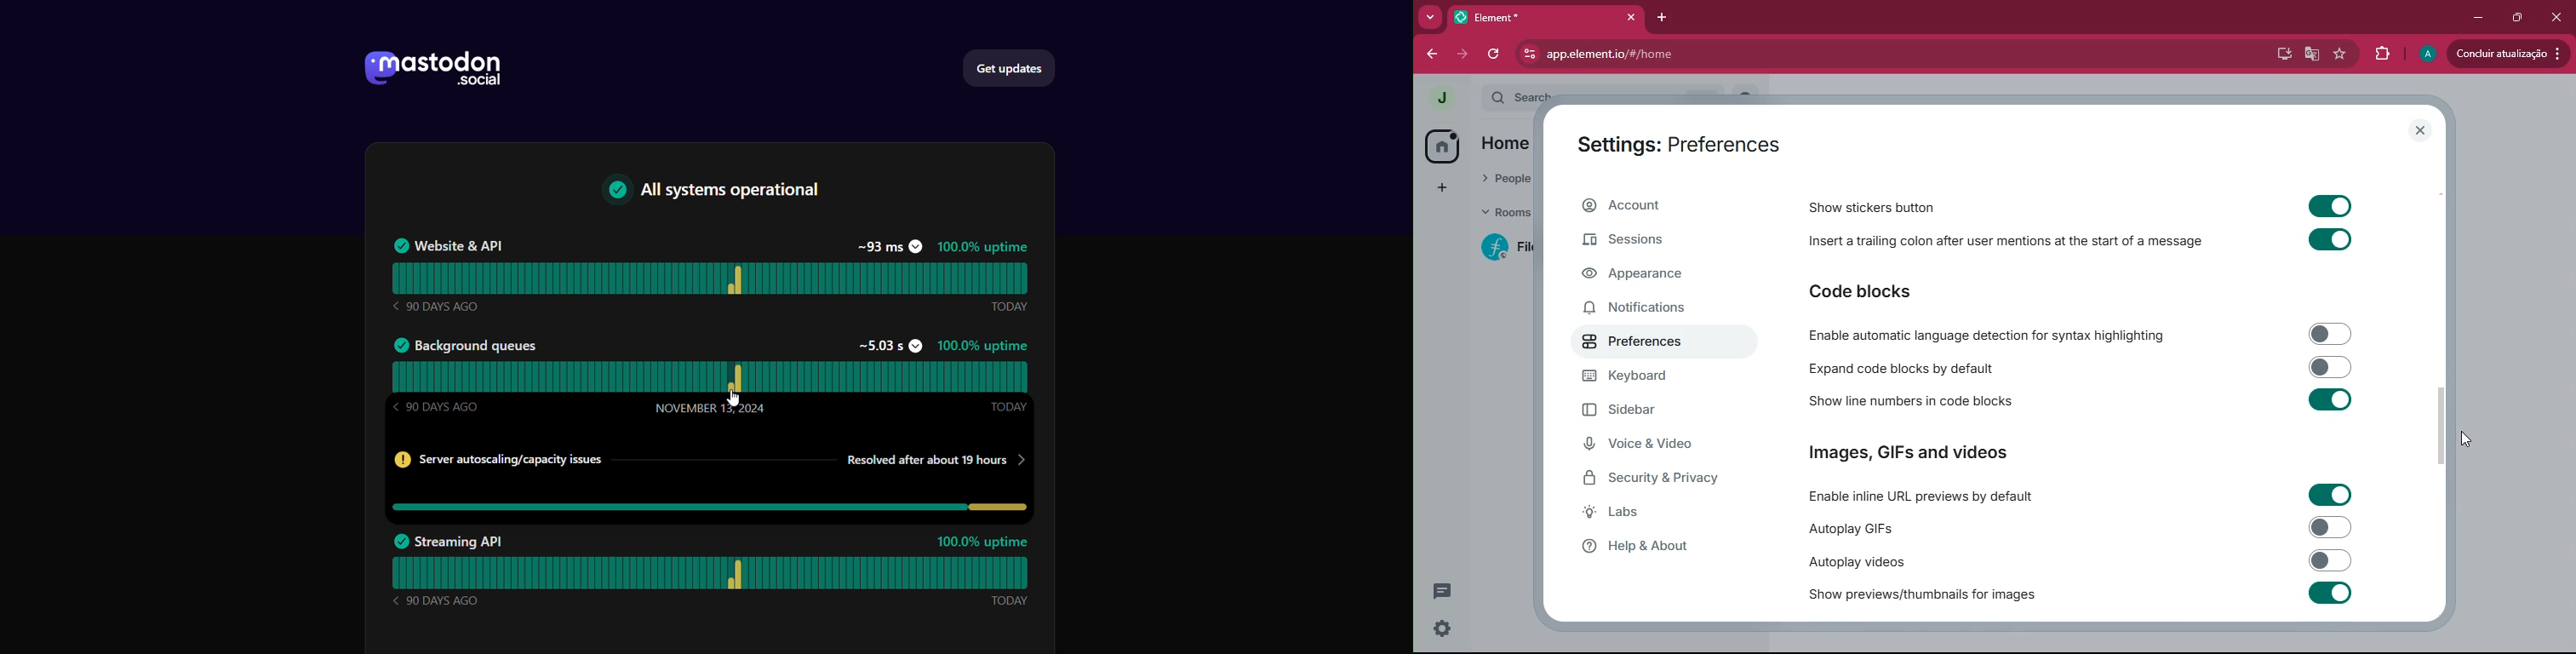 This screenshot has height=672, width=2576. I want to click on code blocks, so click(1903, 368).